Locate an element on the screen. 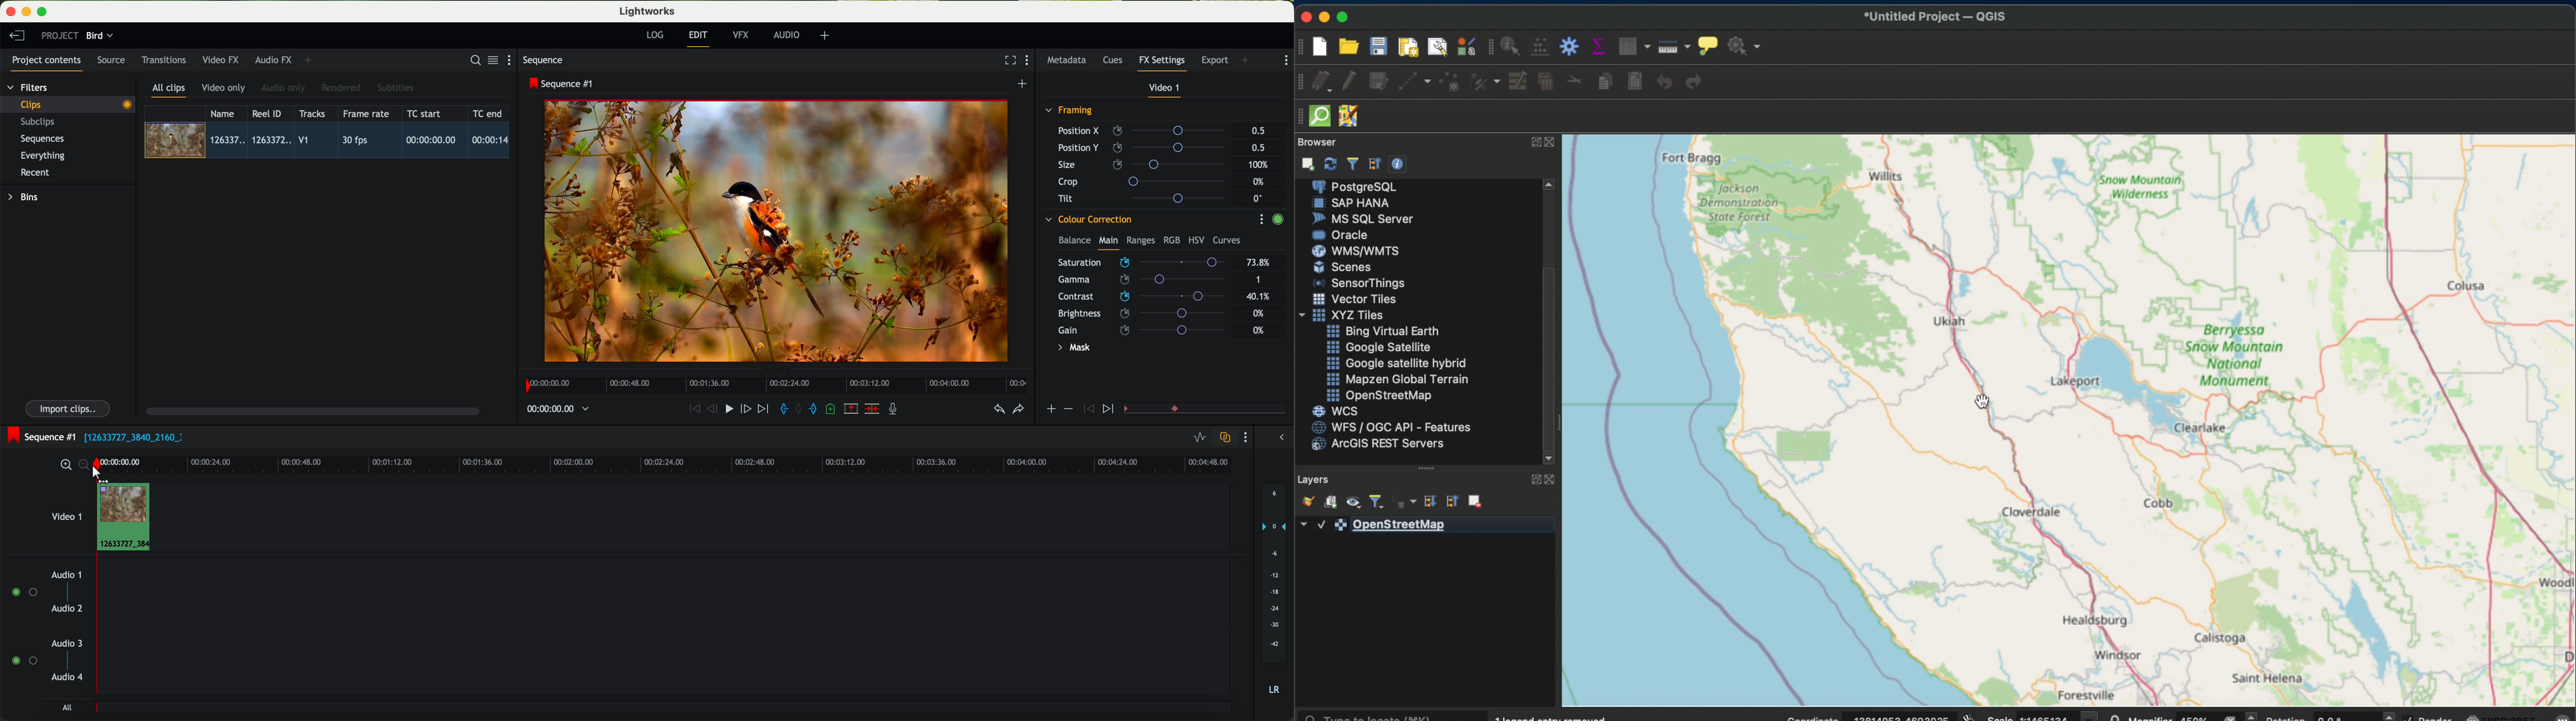 Image resolution: width=2576 pixels, height=728 pixels. delete/cut is located at coordinates (872, 409).